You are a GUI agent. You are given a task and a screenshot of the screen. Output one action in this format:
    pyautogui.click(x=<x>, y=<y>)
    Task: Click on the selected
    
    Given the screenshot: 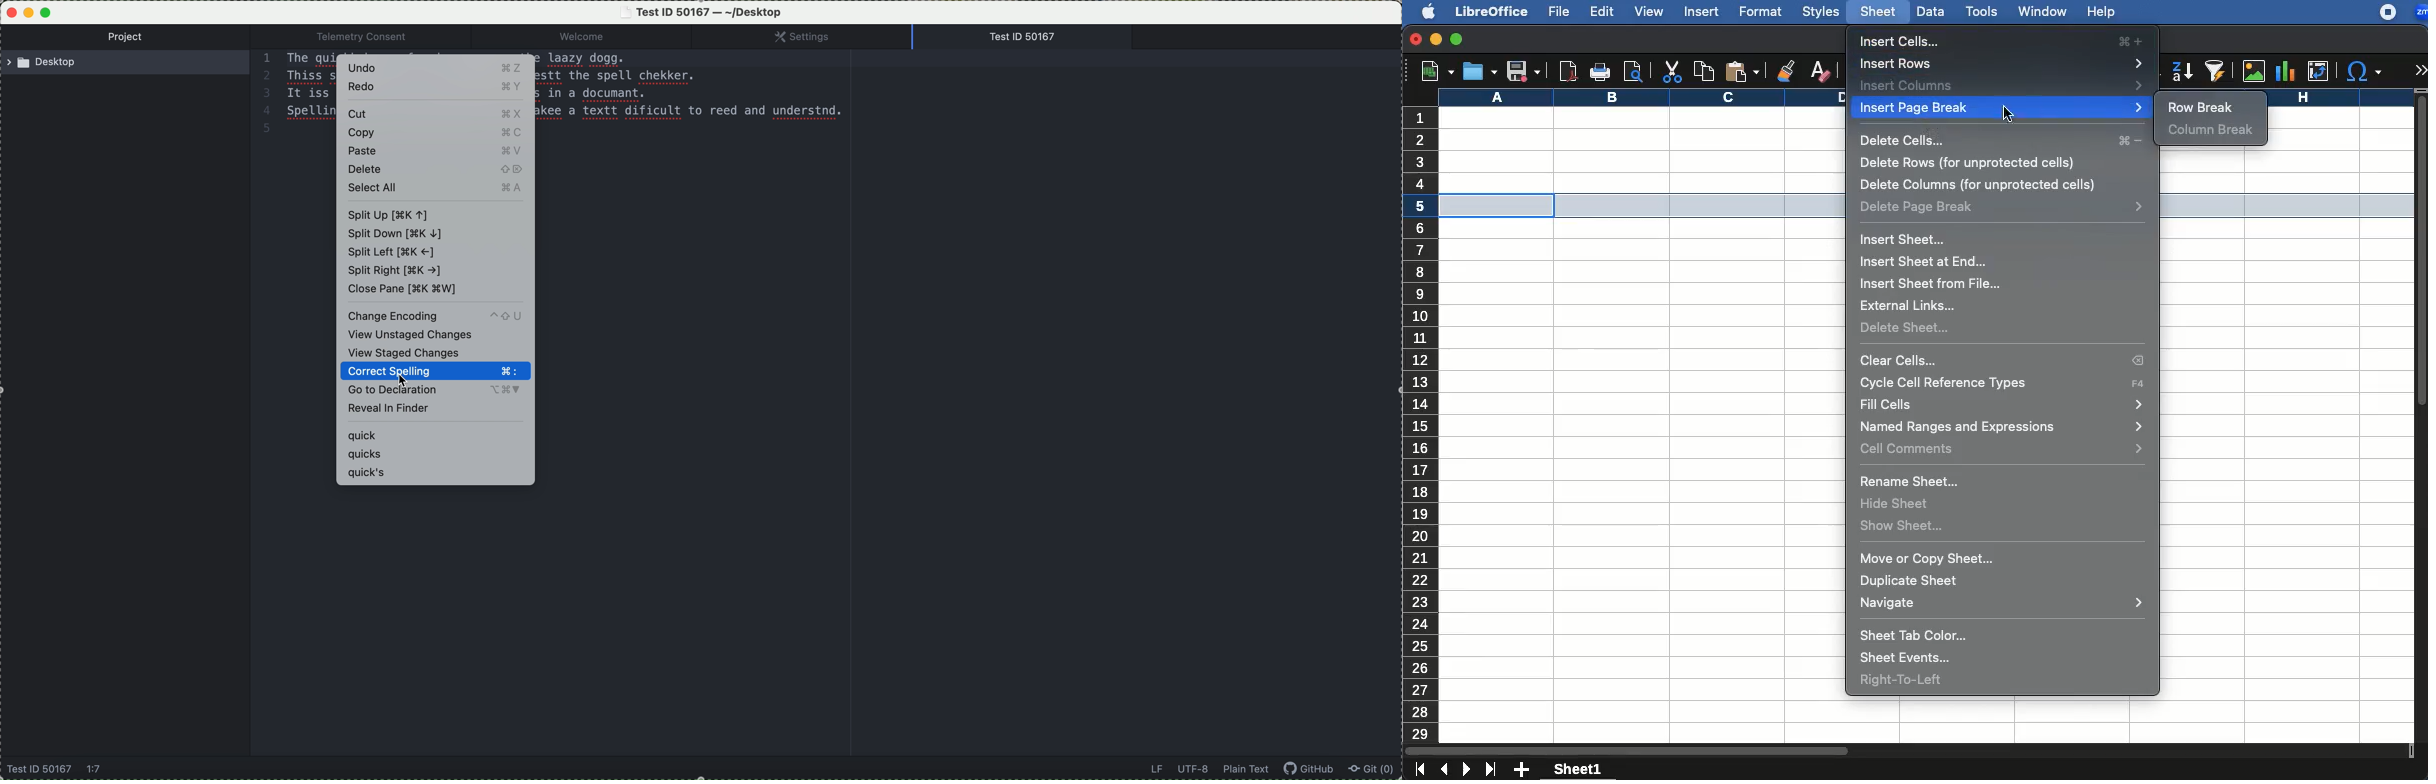 What is the action you would take?
    pyautogui.click(x=1625, y=206)
    